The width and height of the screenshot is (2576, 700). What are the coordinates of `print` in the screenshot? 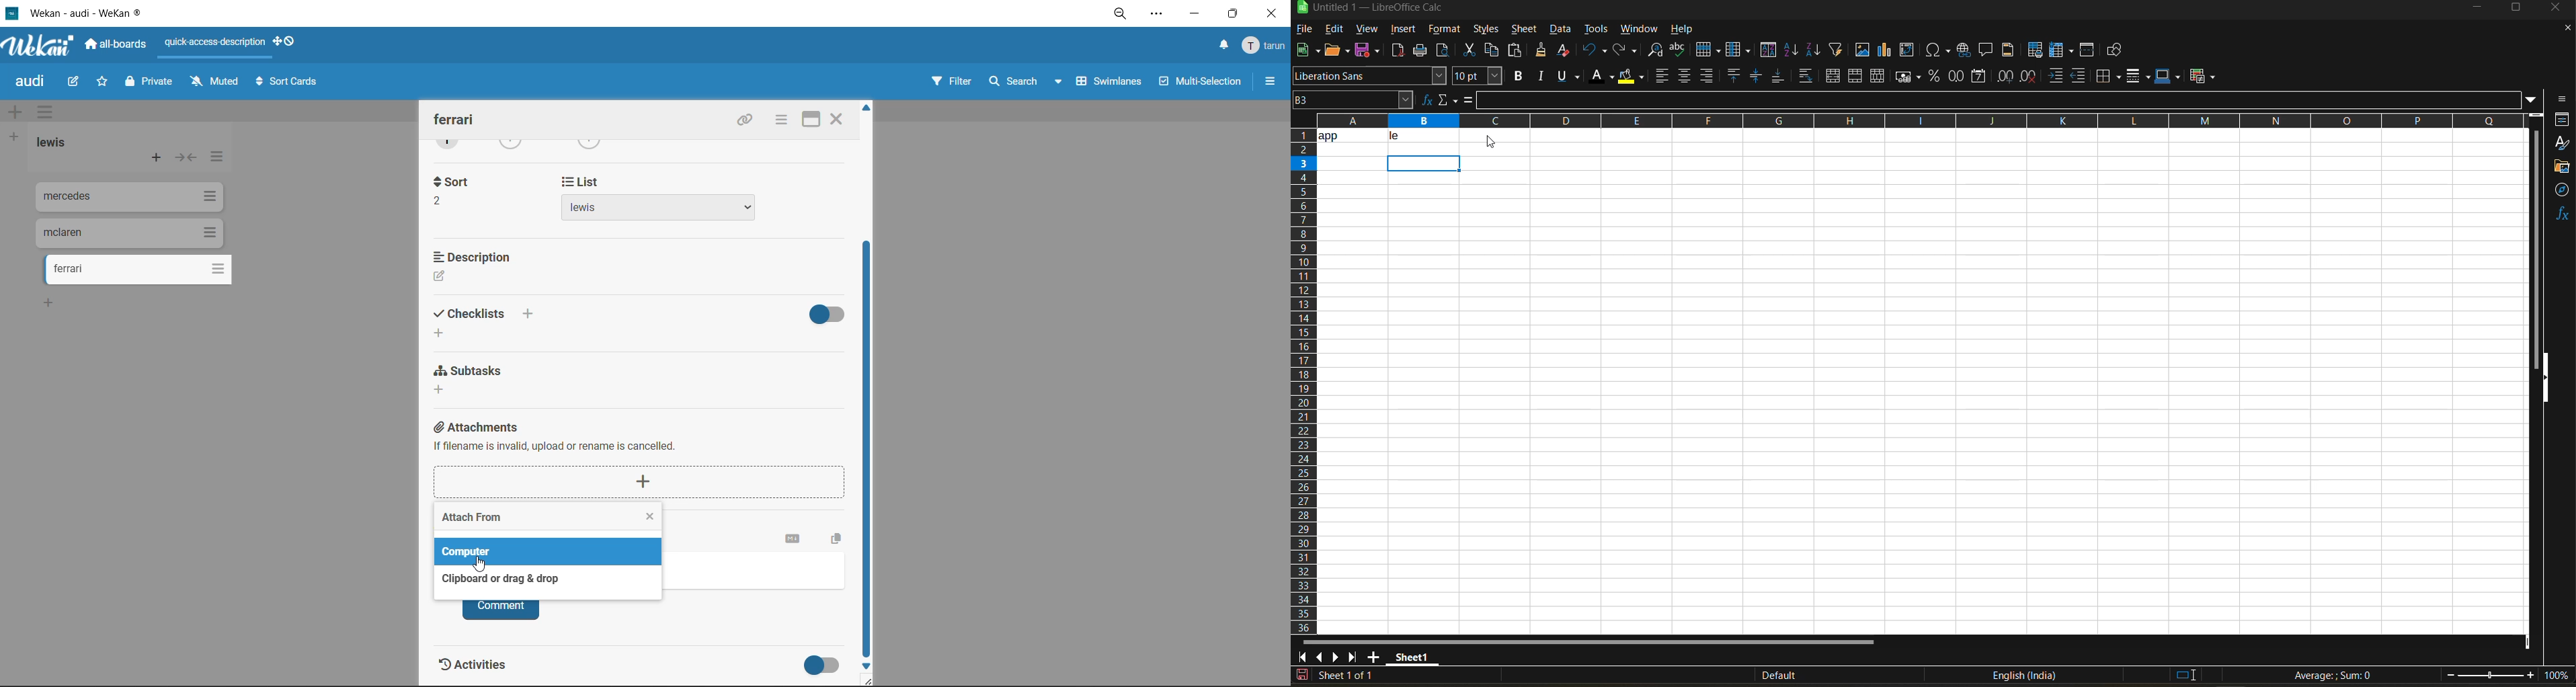 It's located at (1420, 51).